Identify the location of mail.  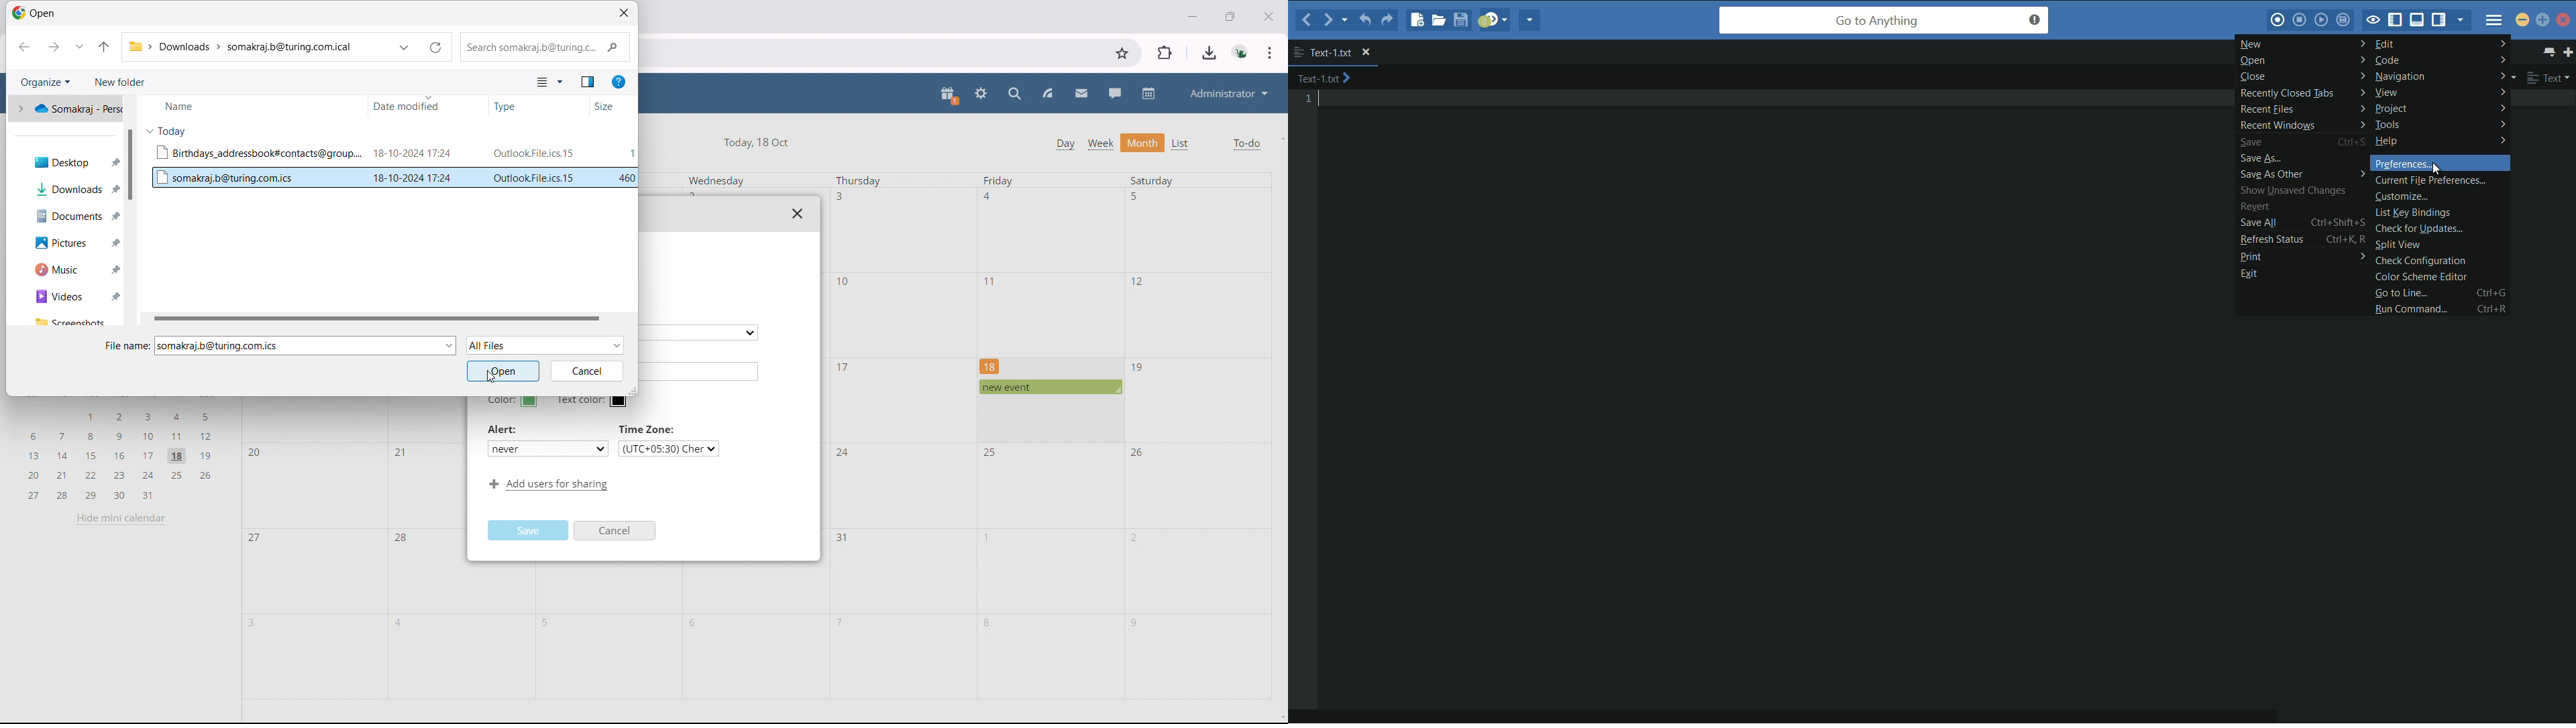
(1081, 94).